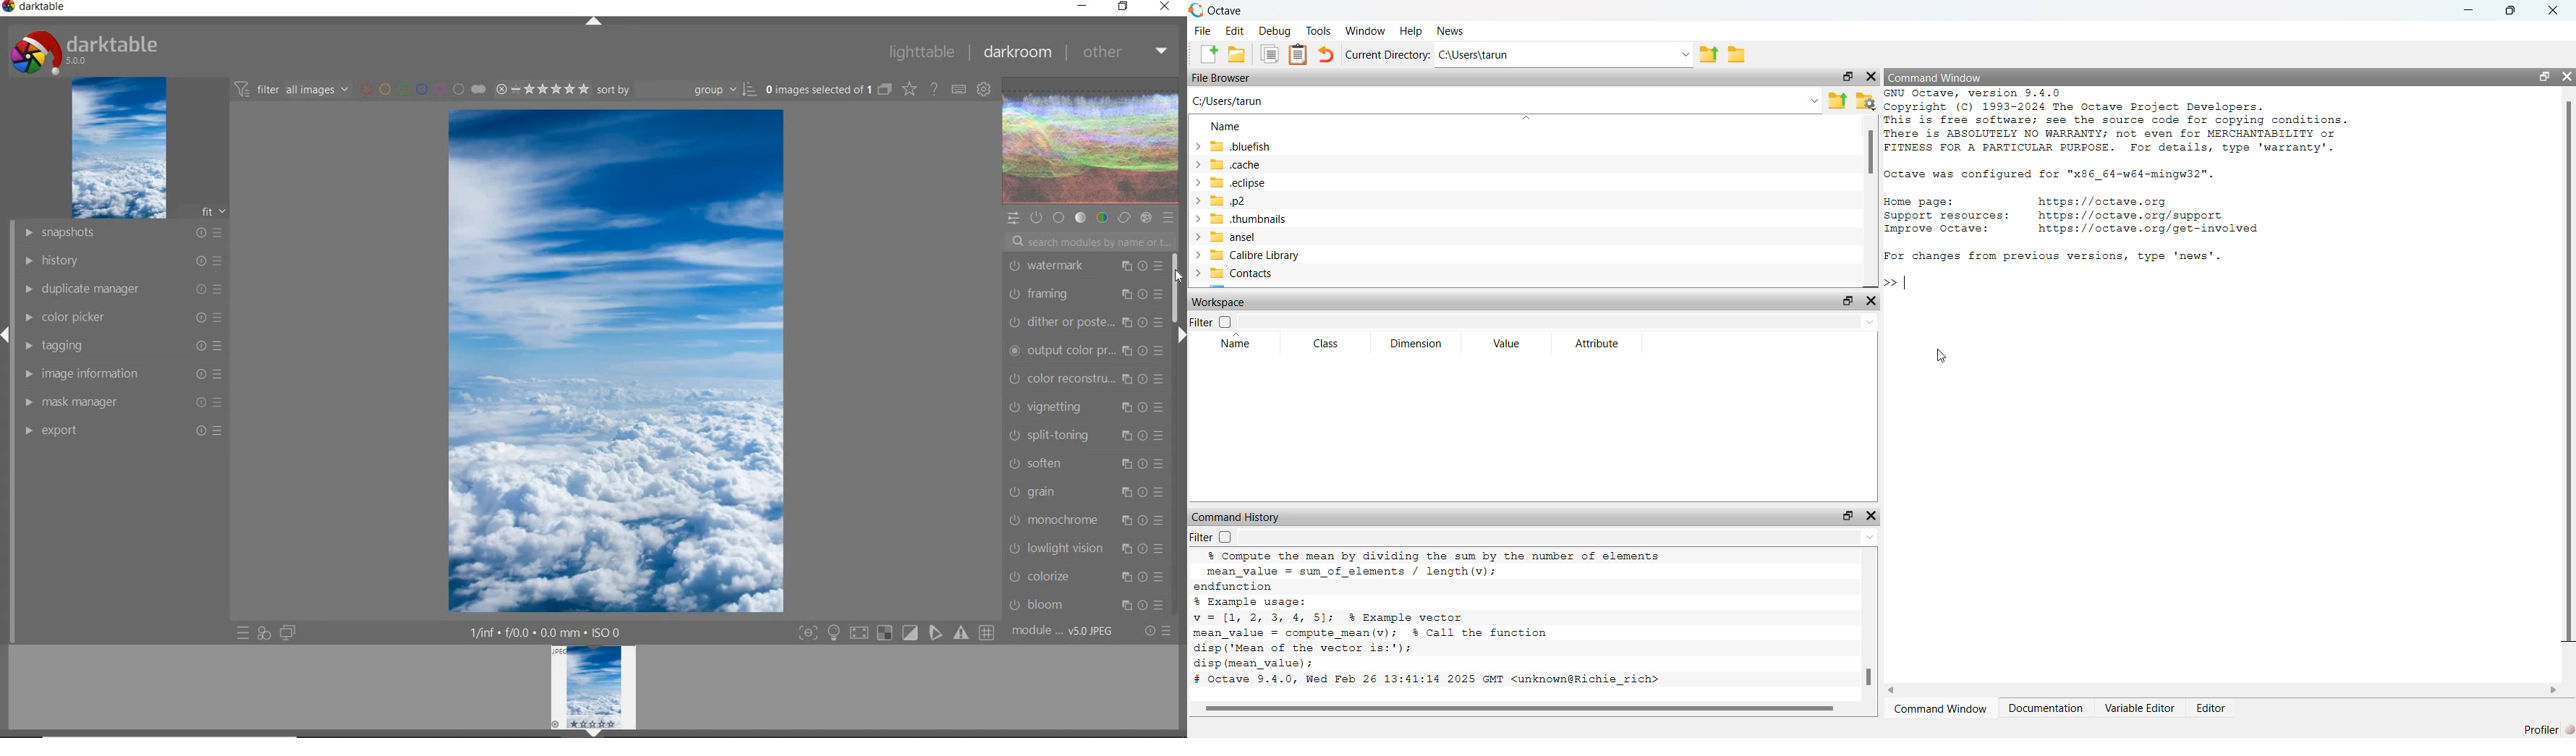 This screenshot has width=2576, height=756. What do you see at coordinates (124, 318) in the screenshot?
I see `COLOR PICKER` at bounding box center [124, 318].